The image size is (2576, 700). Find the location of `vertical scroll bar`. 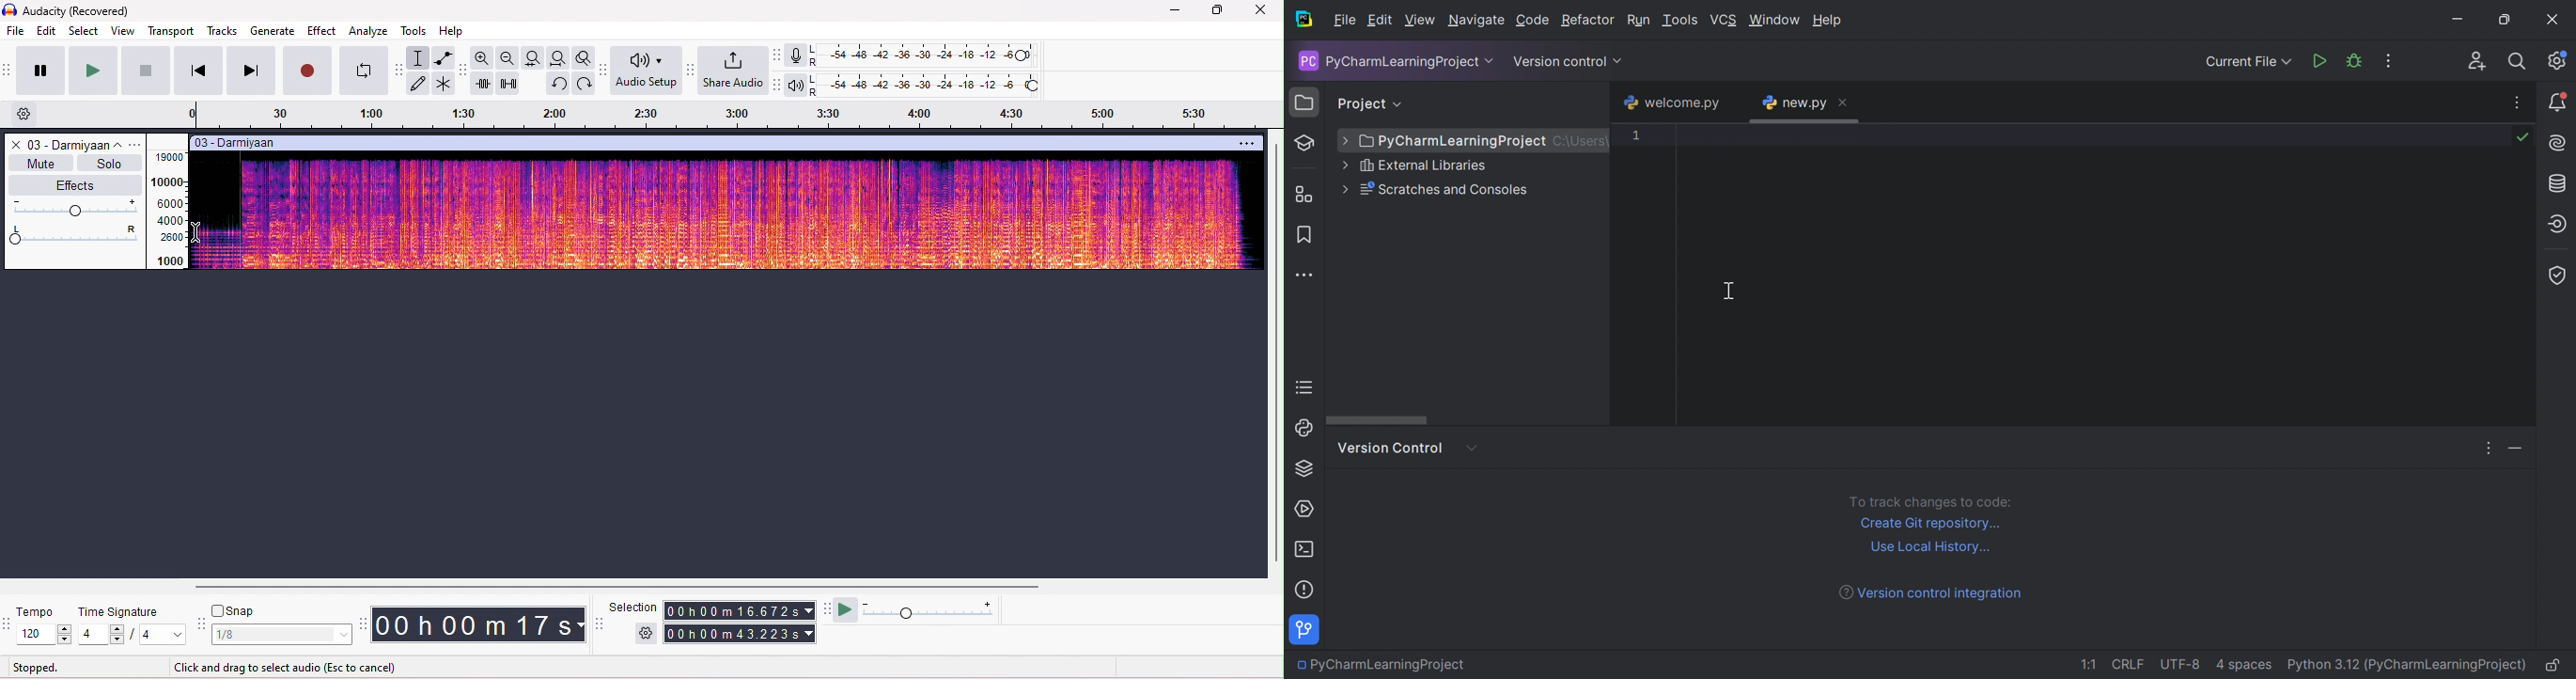

vertical scroll bar is located at coordinates (1275, 354).